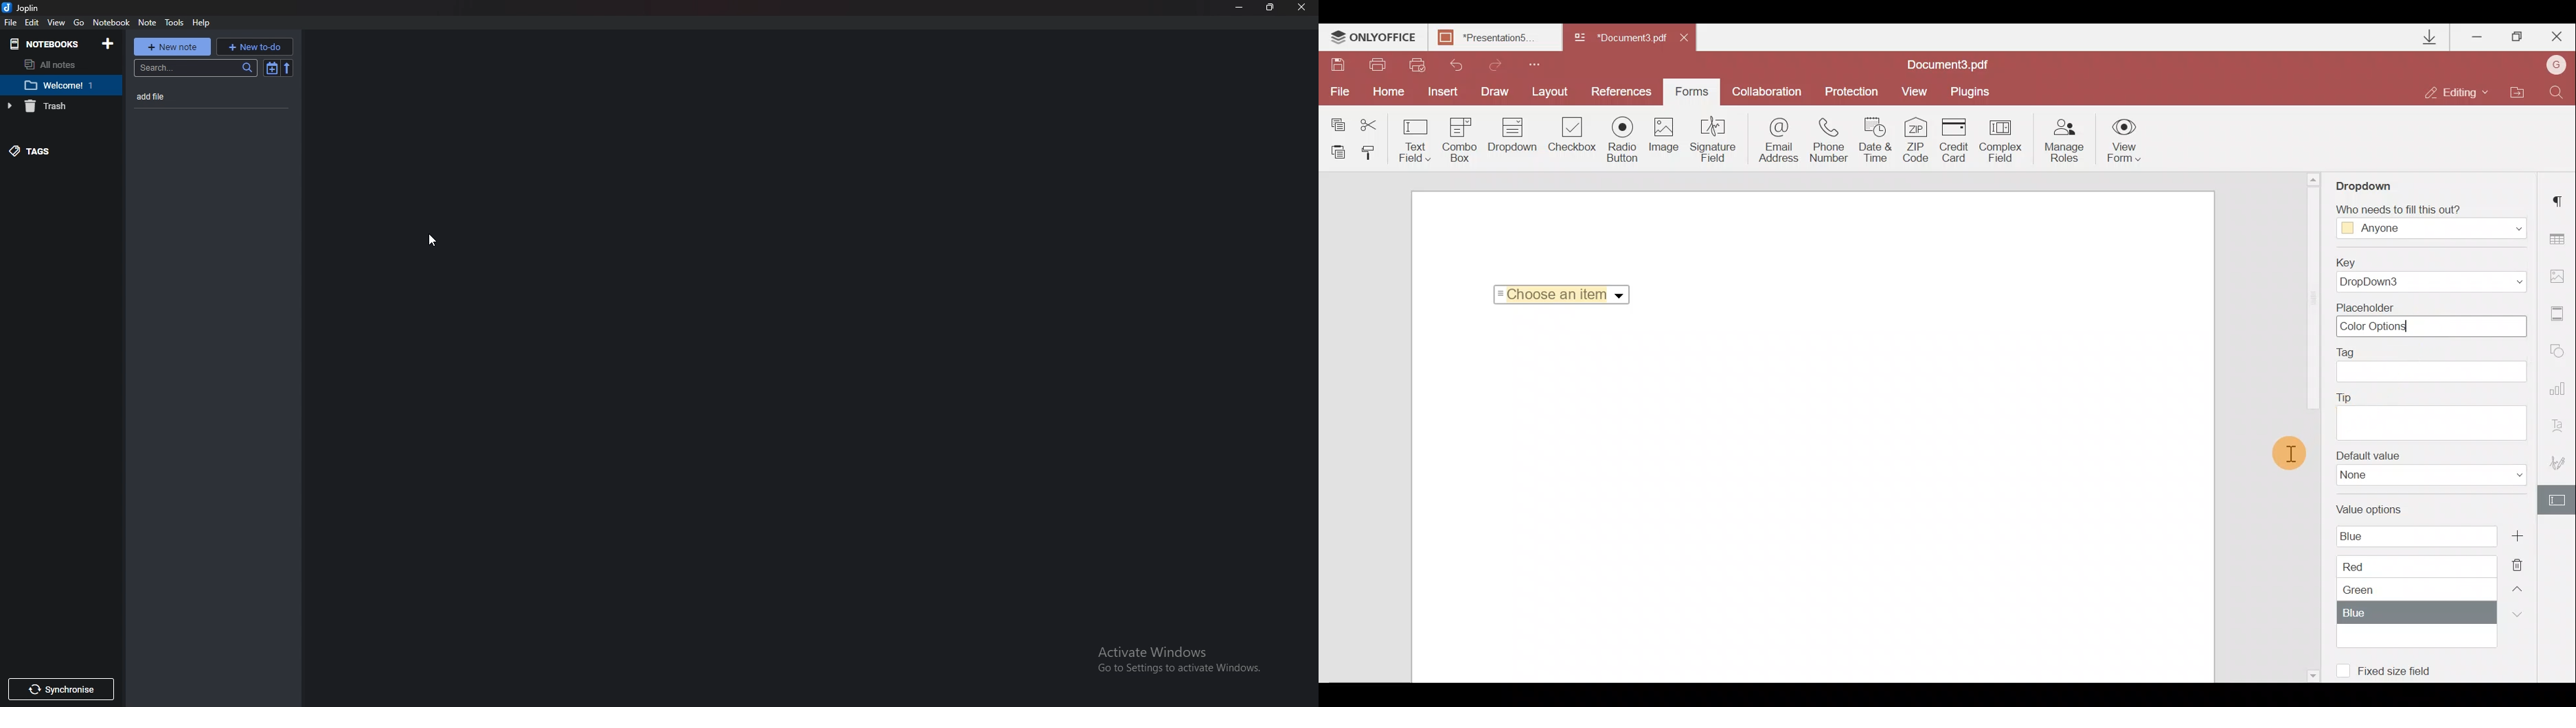 Image resolution: width=2576 pixels, height=728 pixels. What do you see at coordinates (2437, 366) in the screenshot?
I see `Tag` at bounding box center [2437, 366].